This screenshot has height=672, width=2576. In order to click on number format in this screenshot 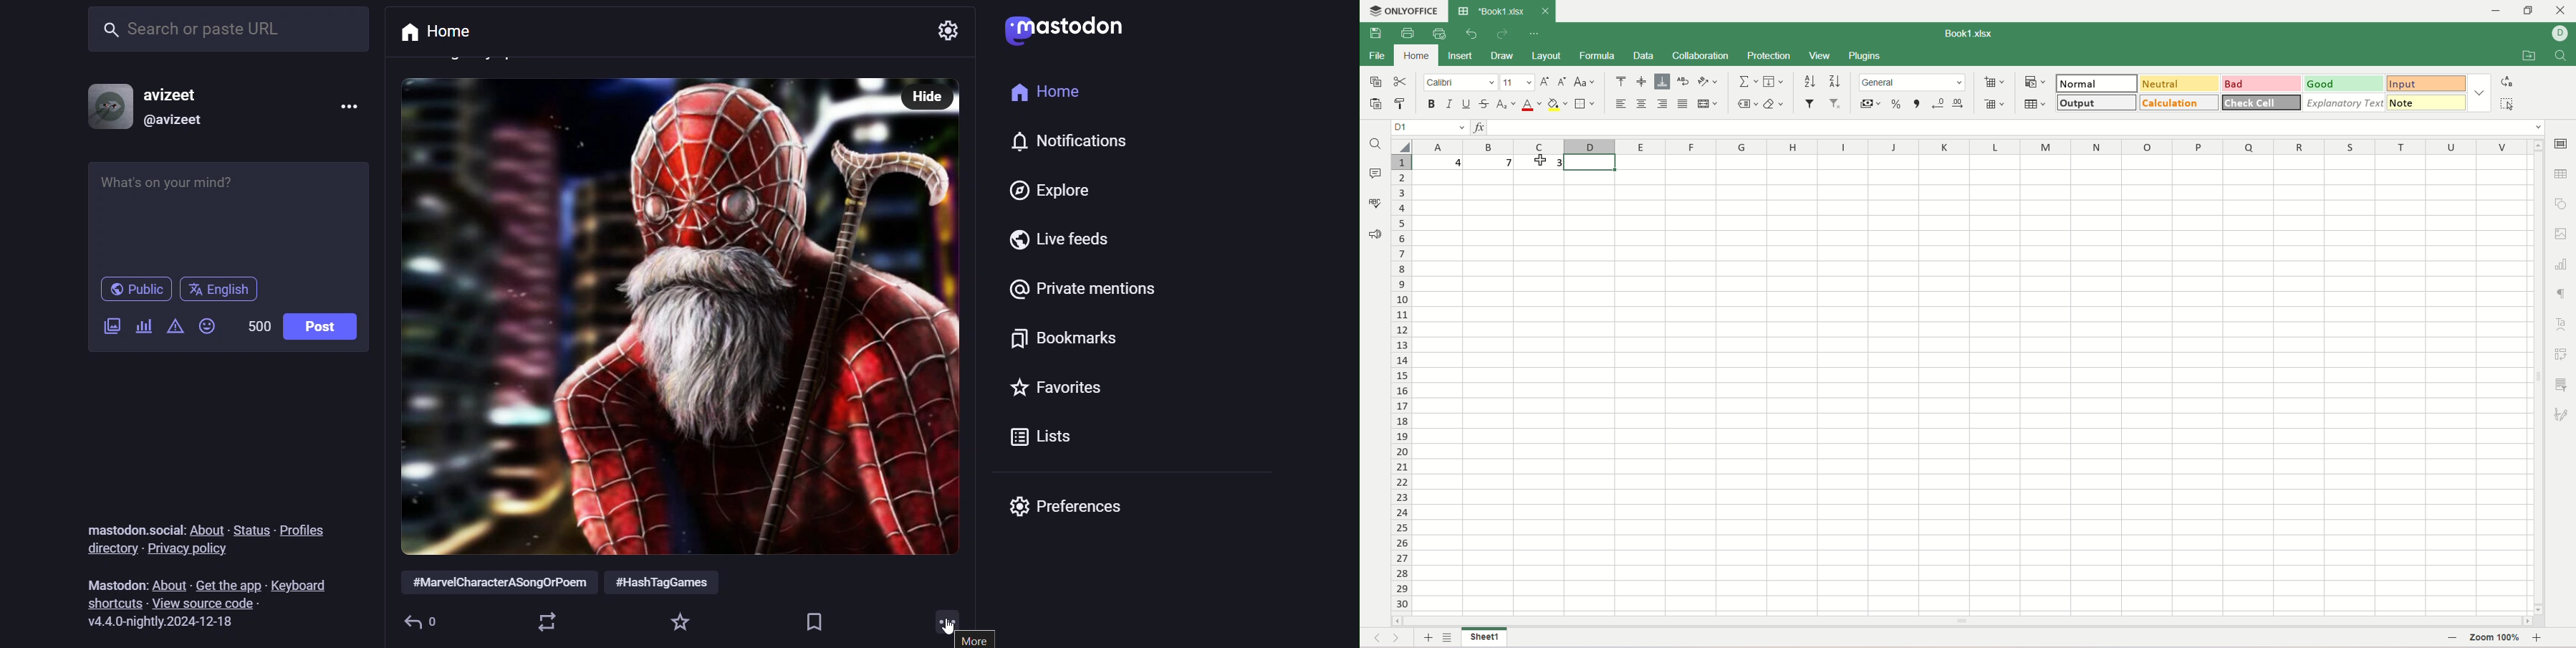, I will do `click(1912, 82)`.